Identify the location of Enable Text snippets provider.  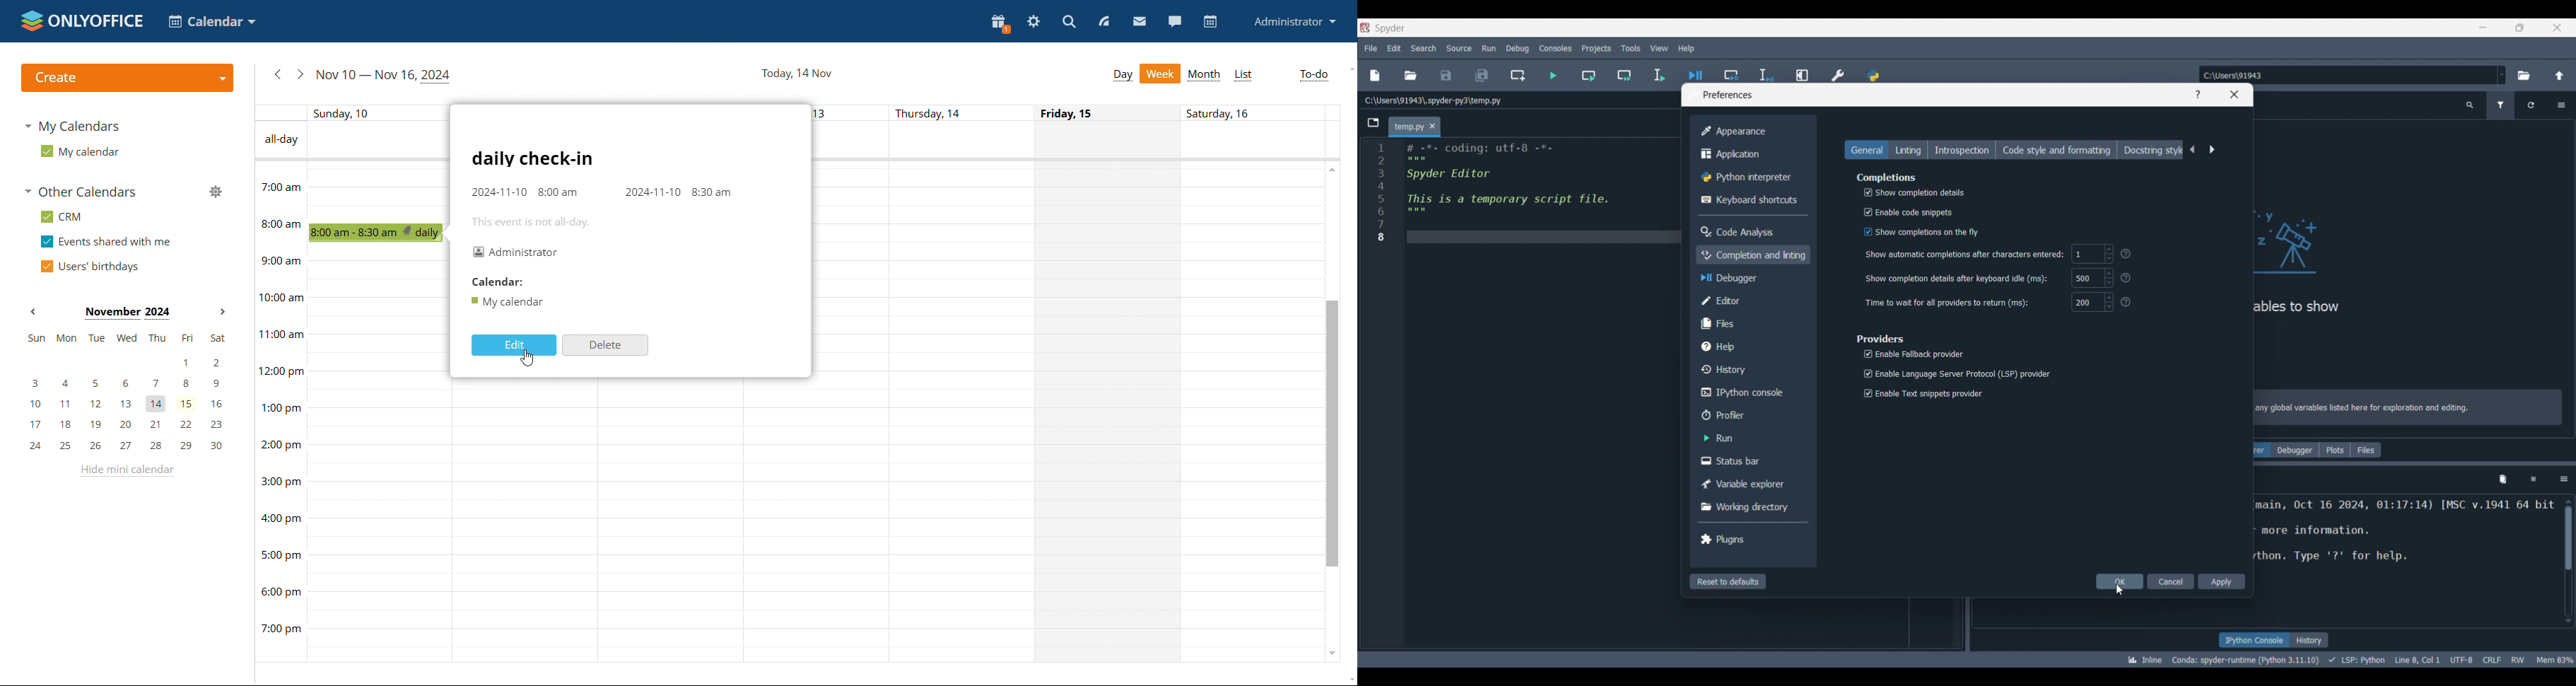
(1924, 396).